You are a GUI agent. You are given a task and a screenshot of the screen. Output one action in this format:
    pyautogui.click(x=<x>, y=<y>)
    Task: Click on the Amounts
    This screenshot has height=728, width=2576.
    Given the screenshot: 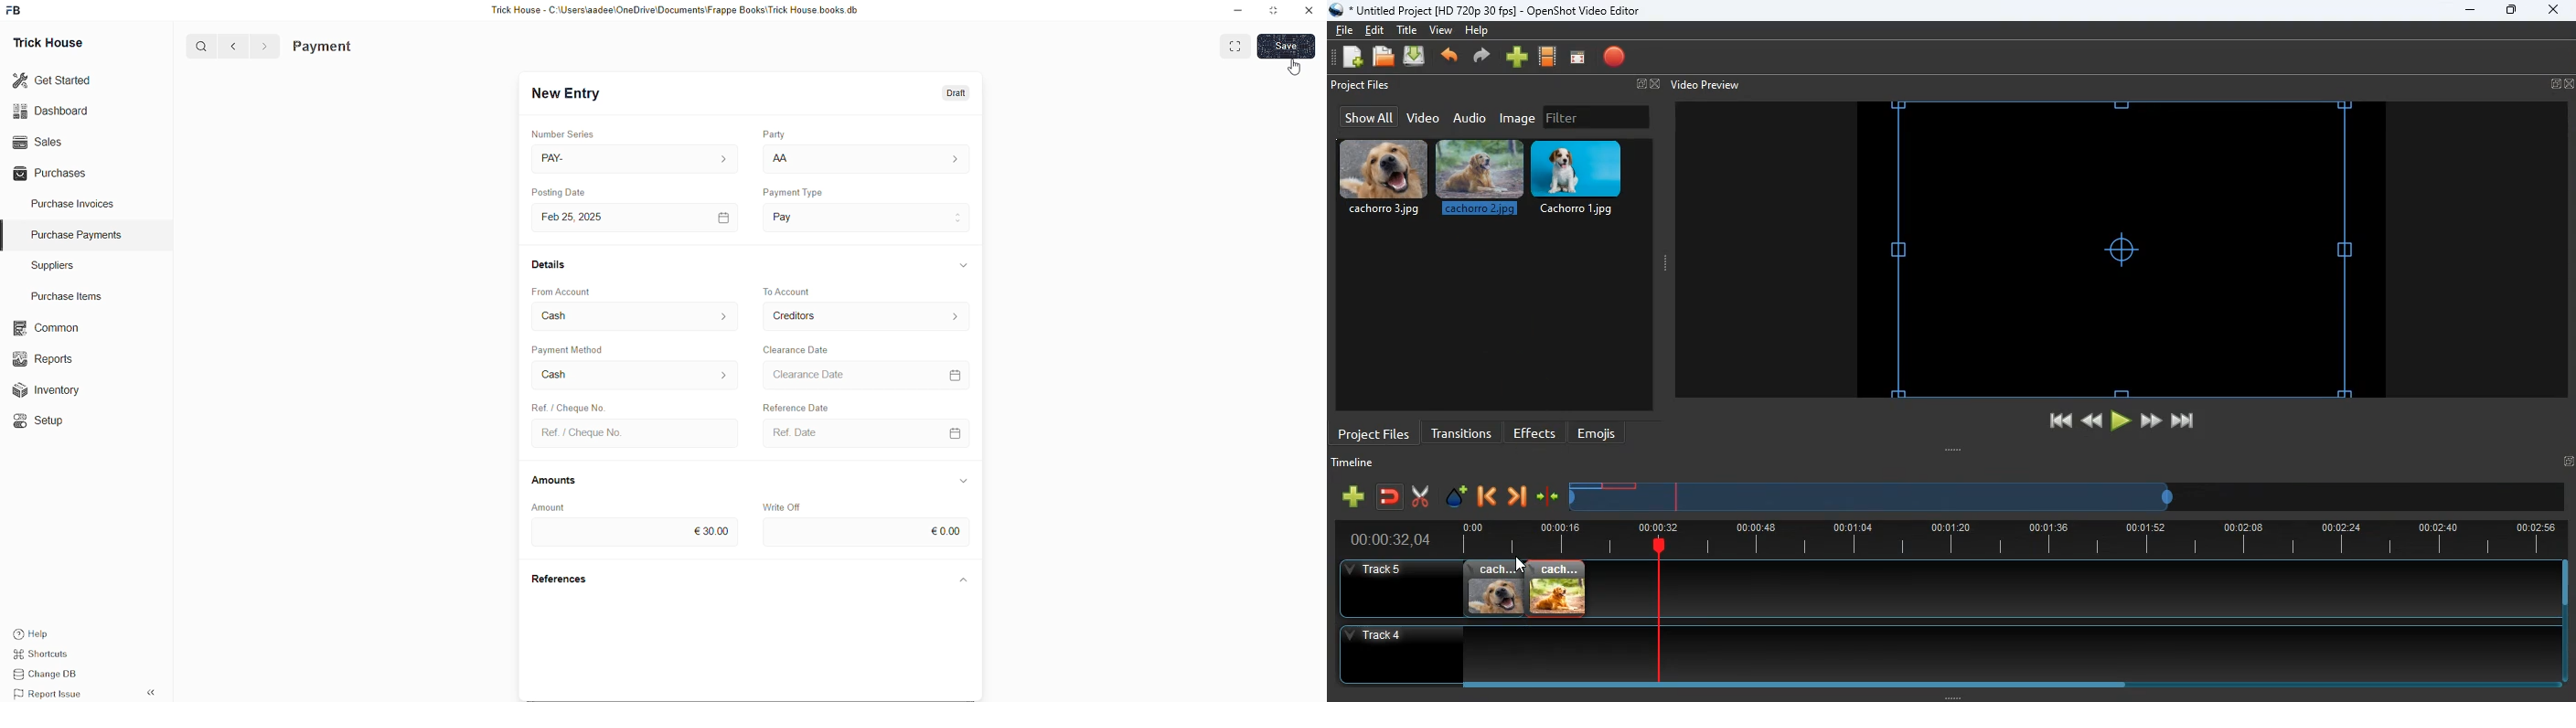 What is the action you would take?
    pyautogui.click(x=563, y=481)
    